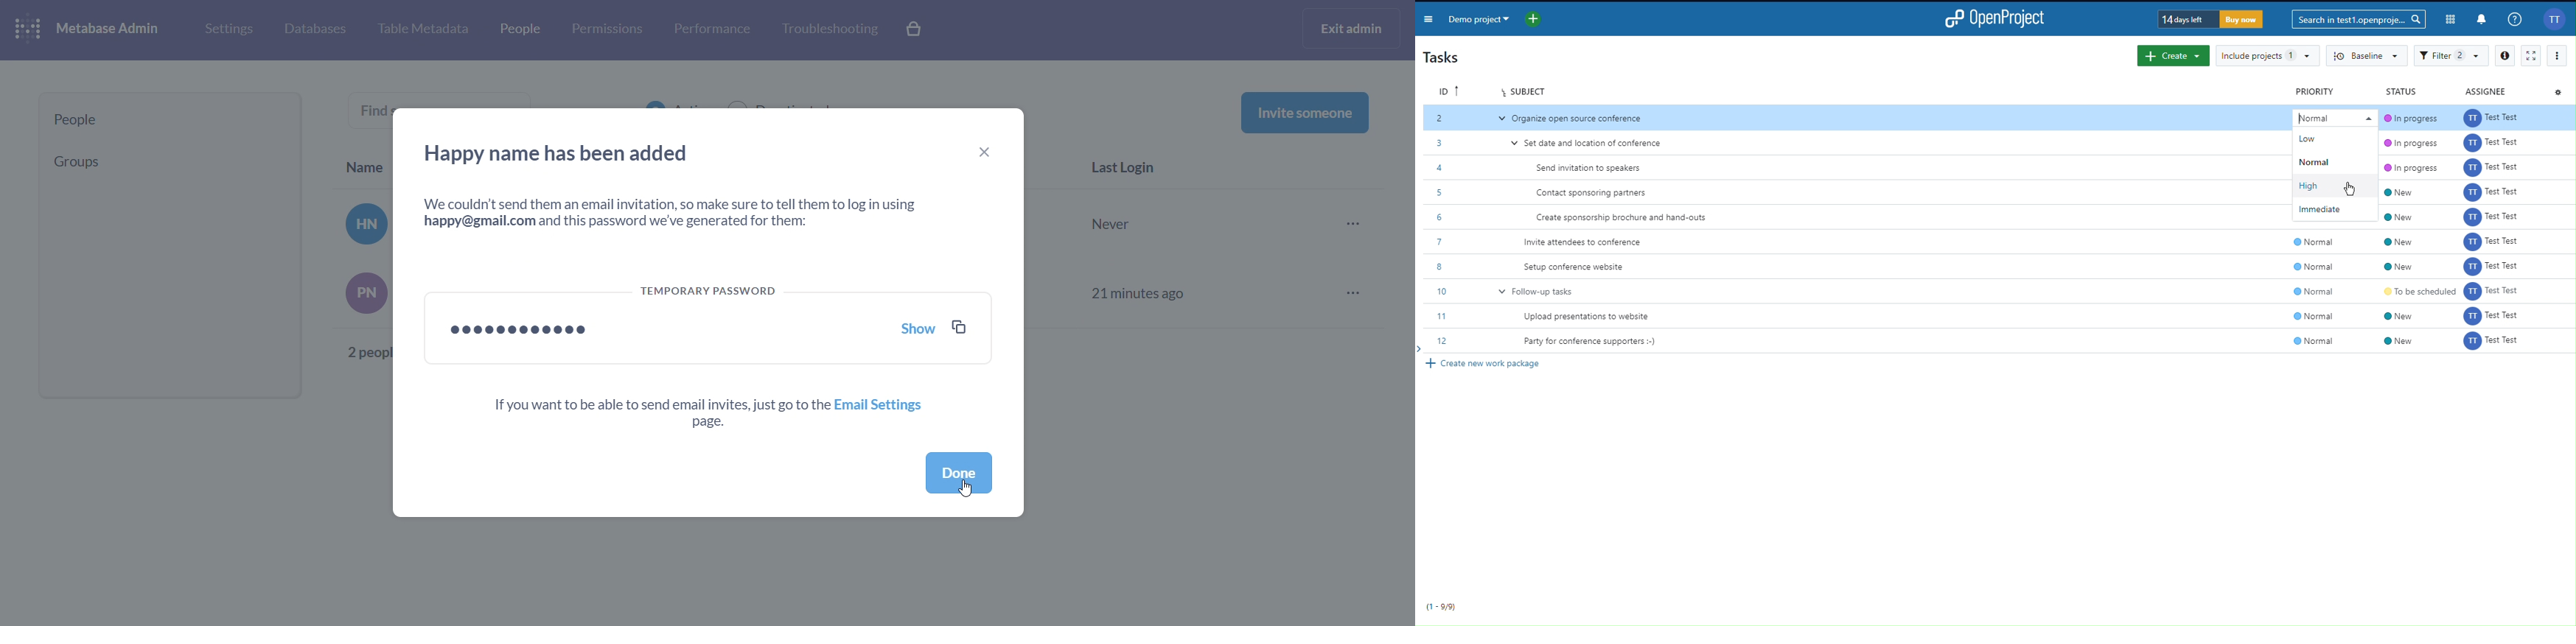  I want to click on Normal, so click(2319, 162).